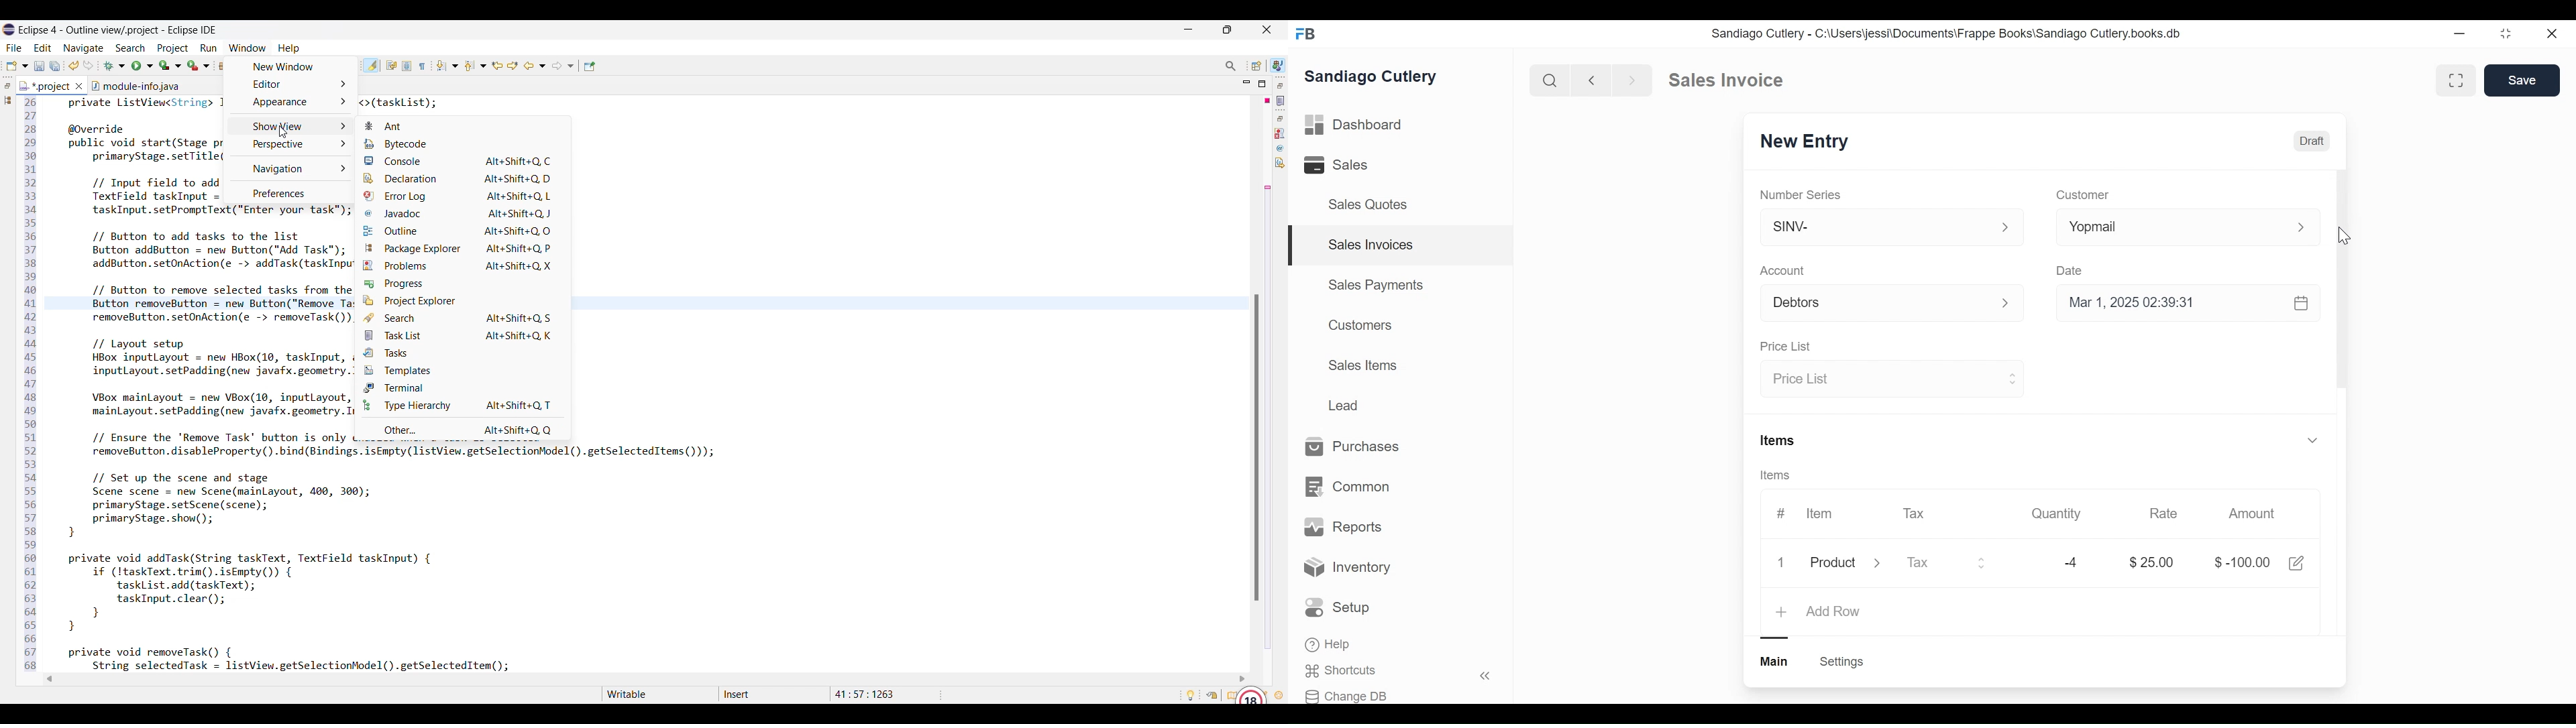  What do you see at coordinates (289, 49) in the screenshot?
I see `Help menu` at bounding box center [289, 49].